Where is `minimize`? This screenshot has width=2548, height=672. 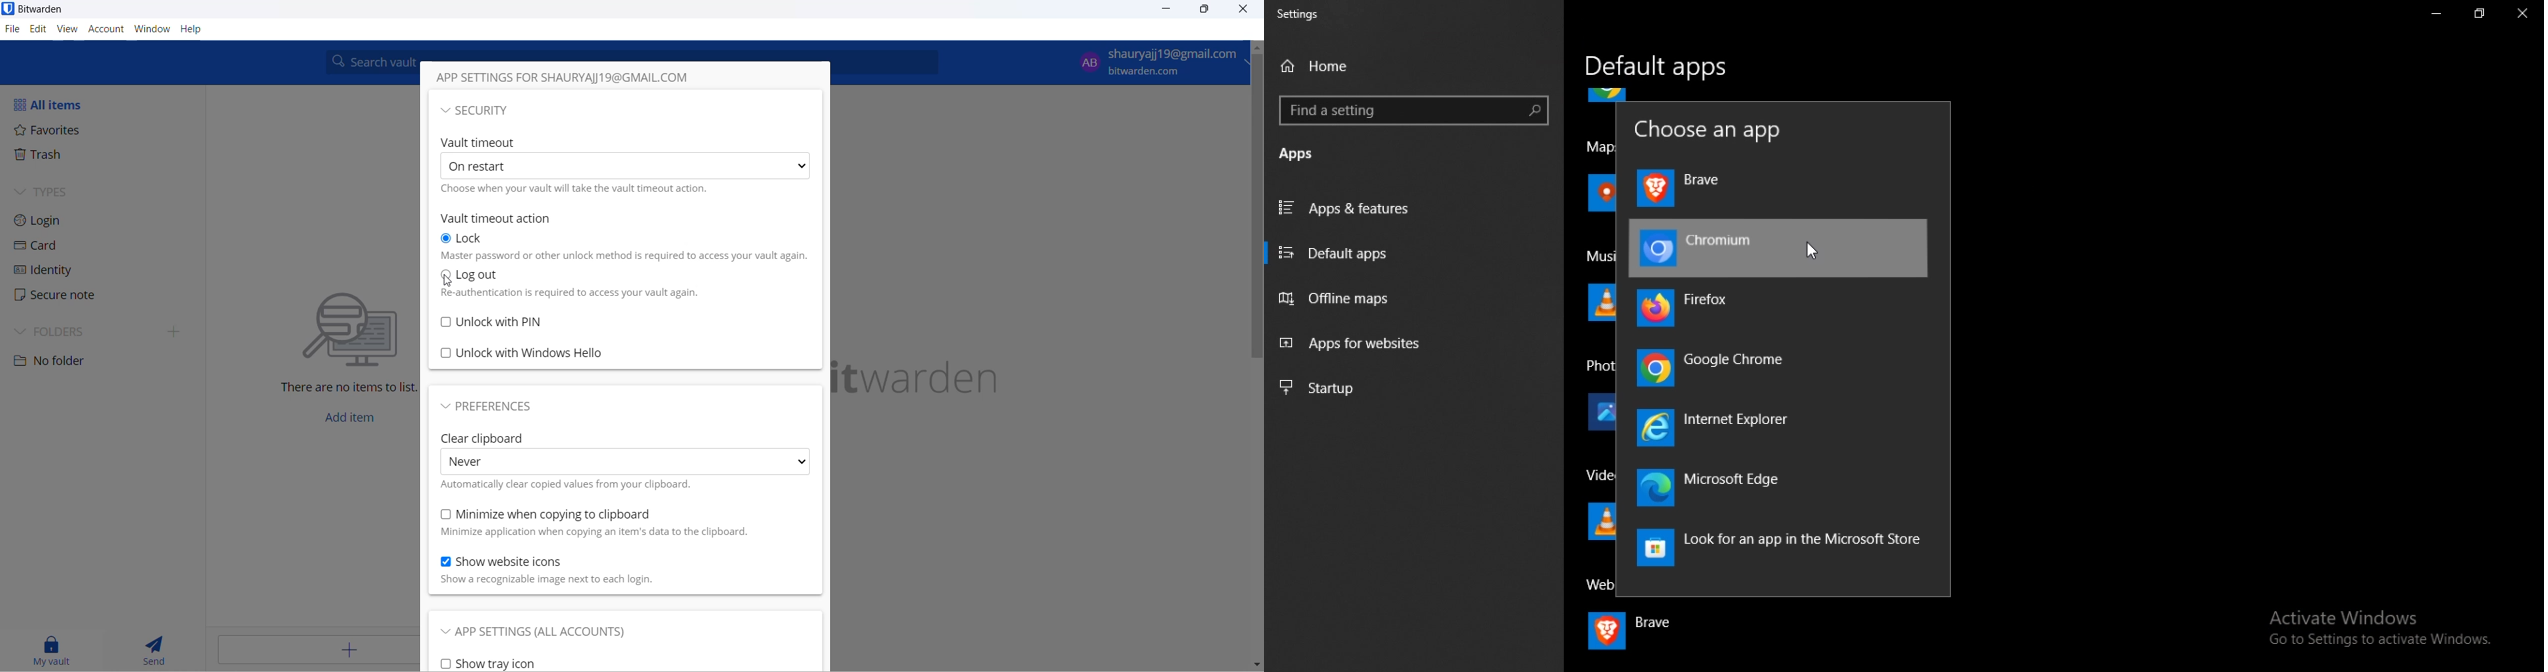
minimize is located at coordinates (1172, 11).